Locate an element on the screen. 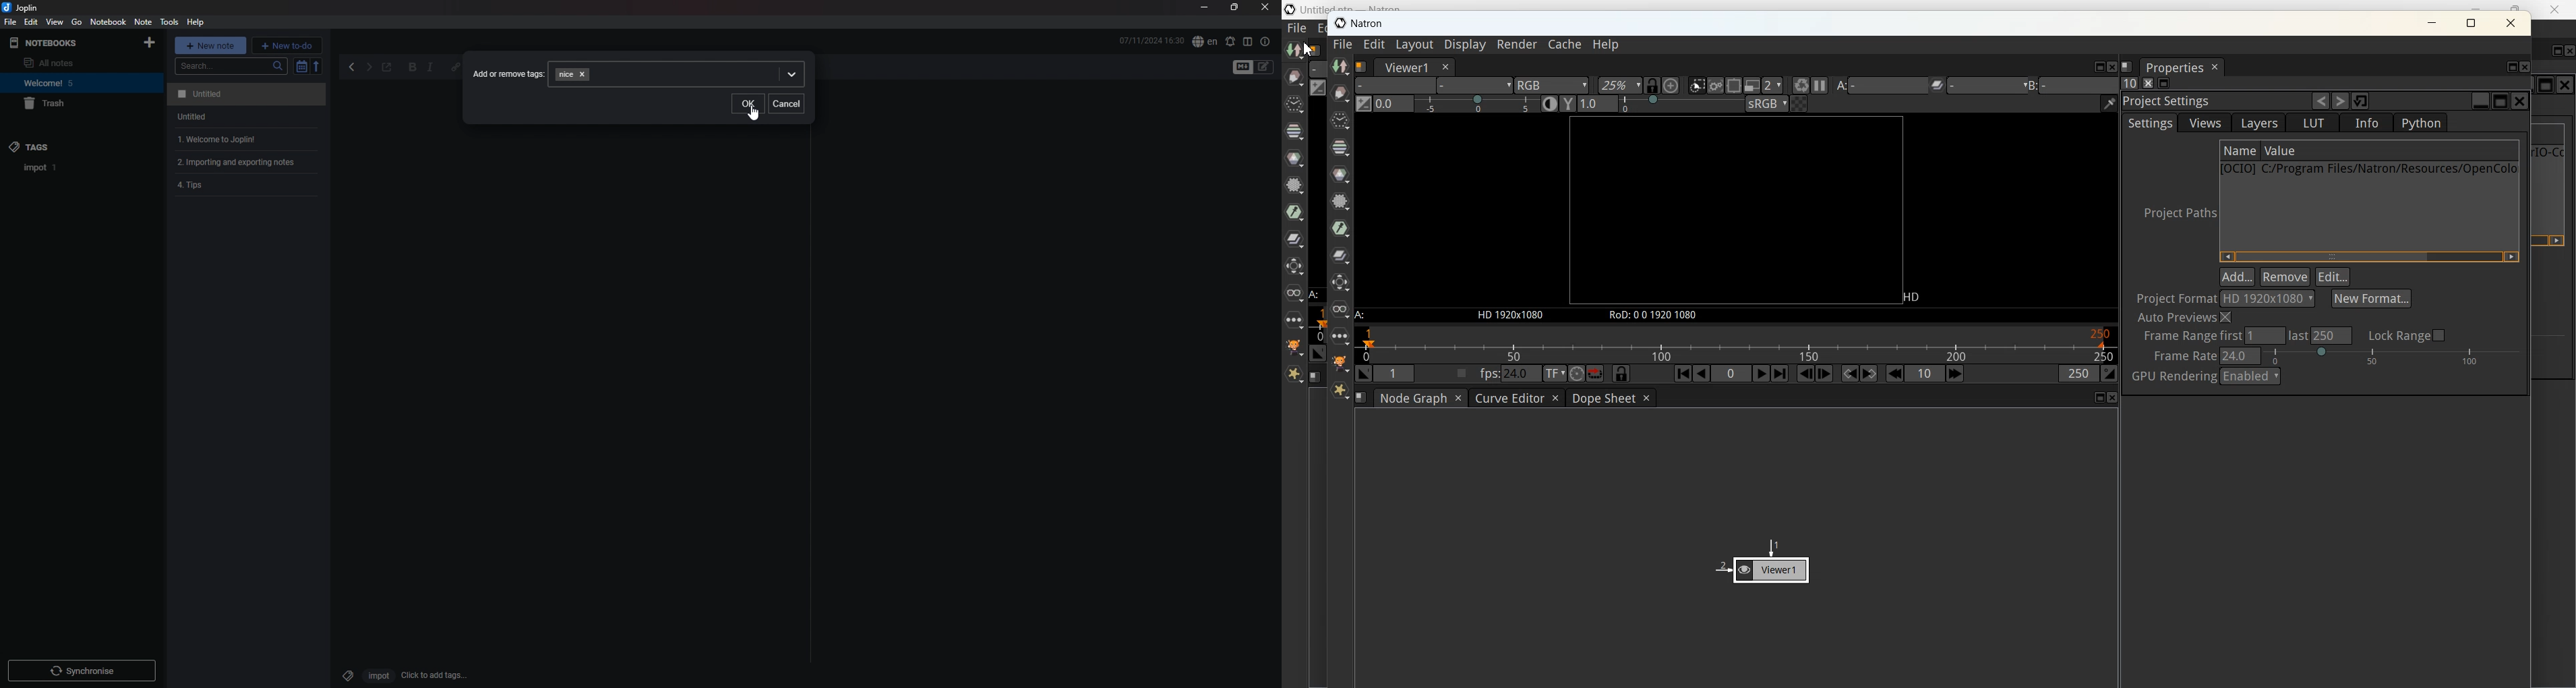 The image size is (2576, 700). notebook is located at coordinates (67, 83).